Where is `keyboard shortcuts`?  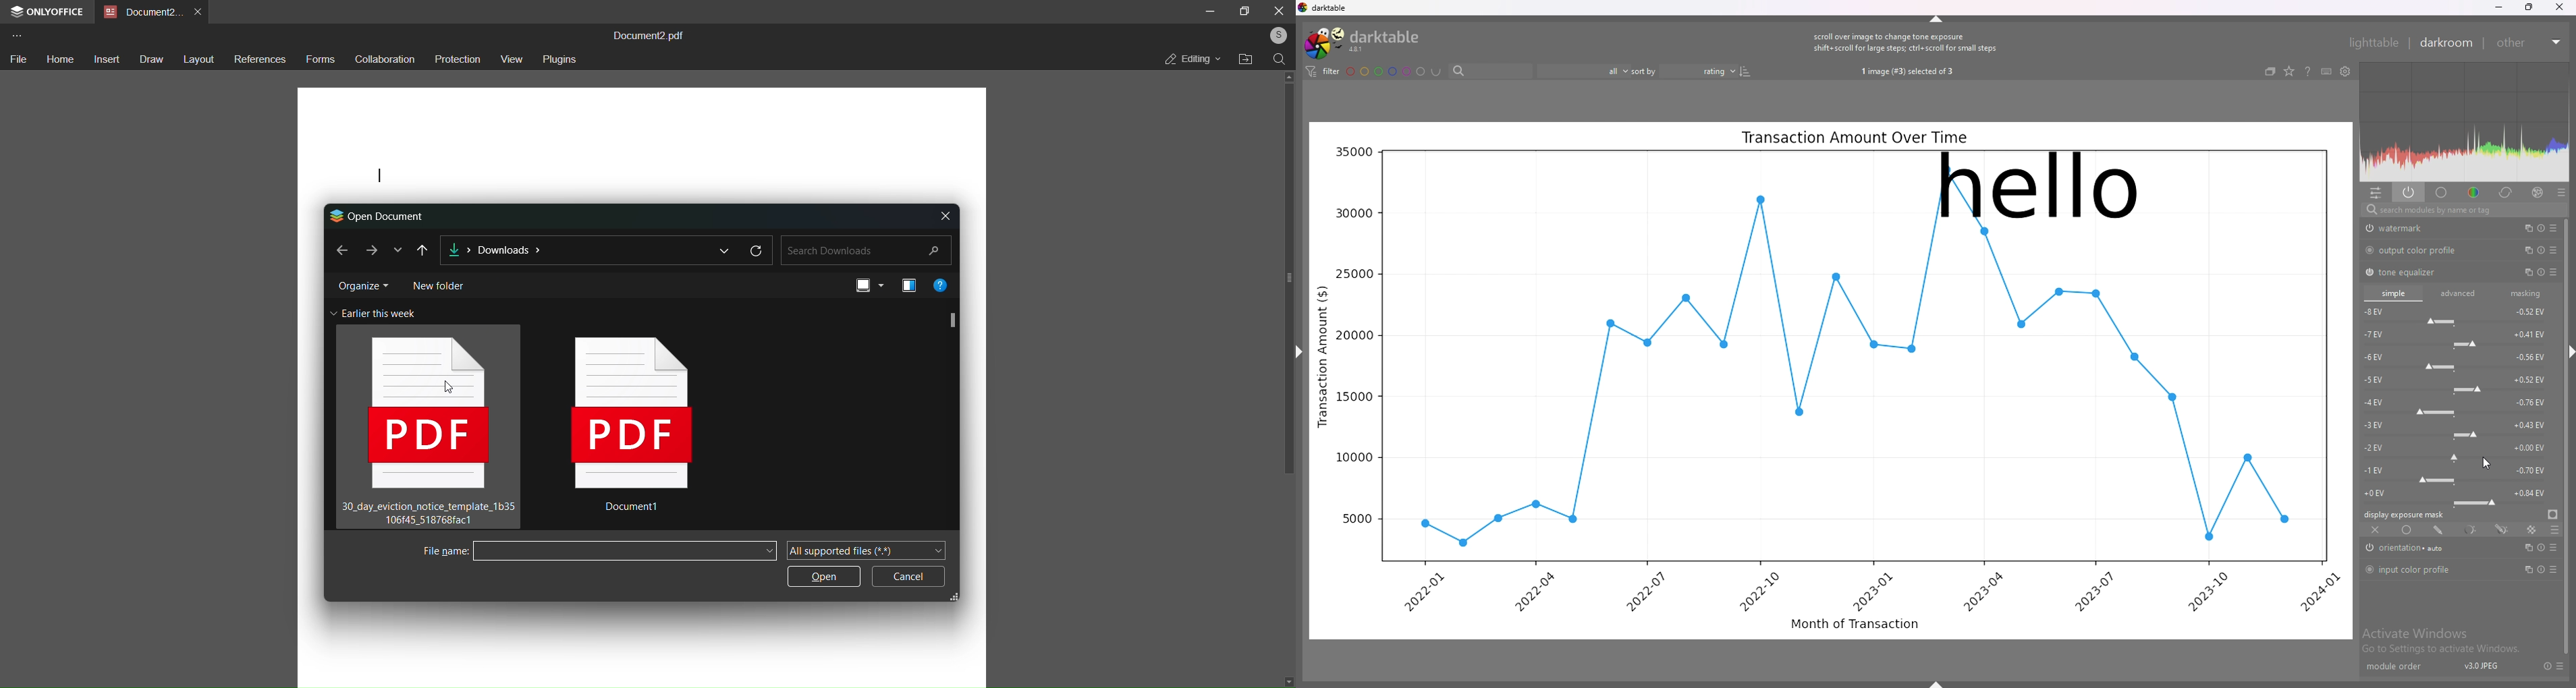 keyboard shortcuts is located at coordinates (2326, 71).